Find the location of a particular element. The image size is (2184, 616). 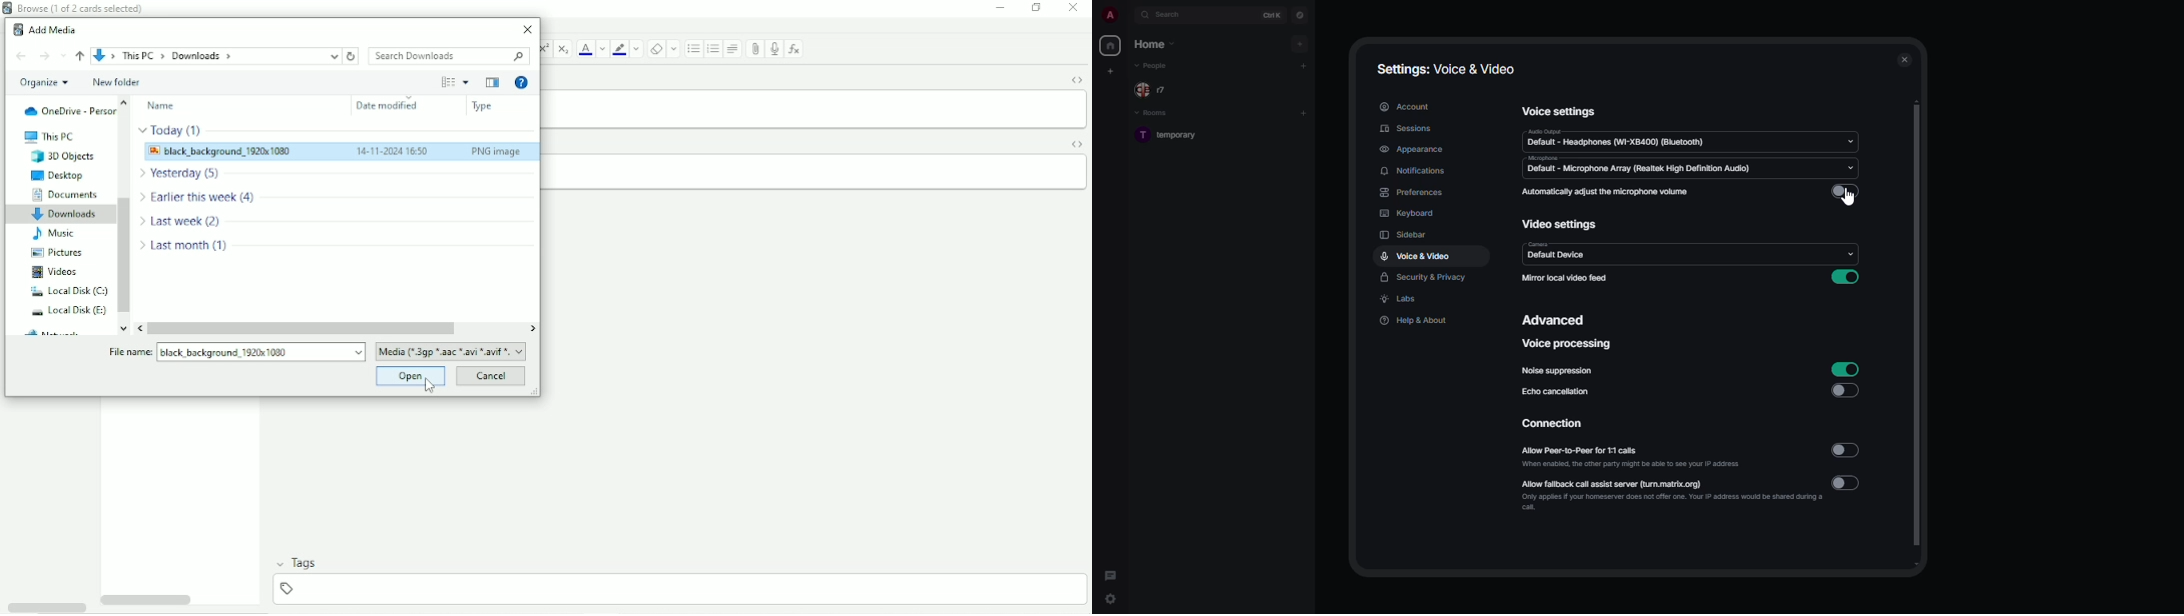

Add Media is located at coordinates (43, 30).